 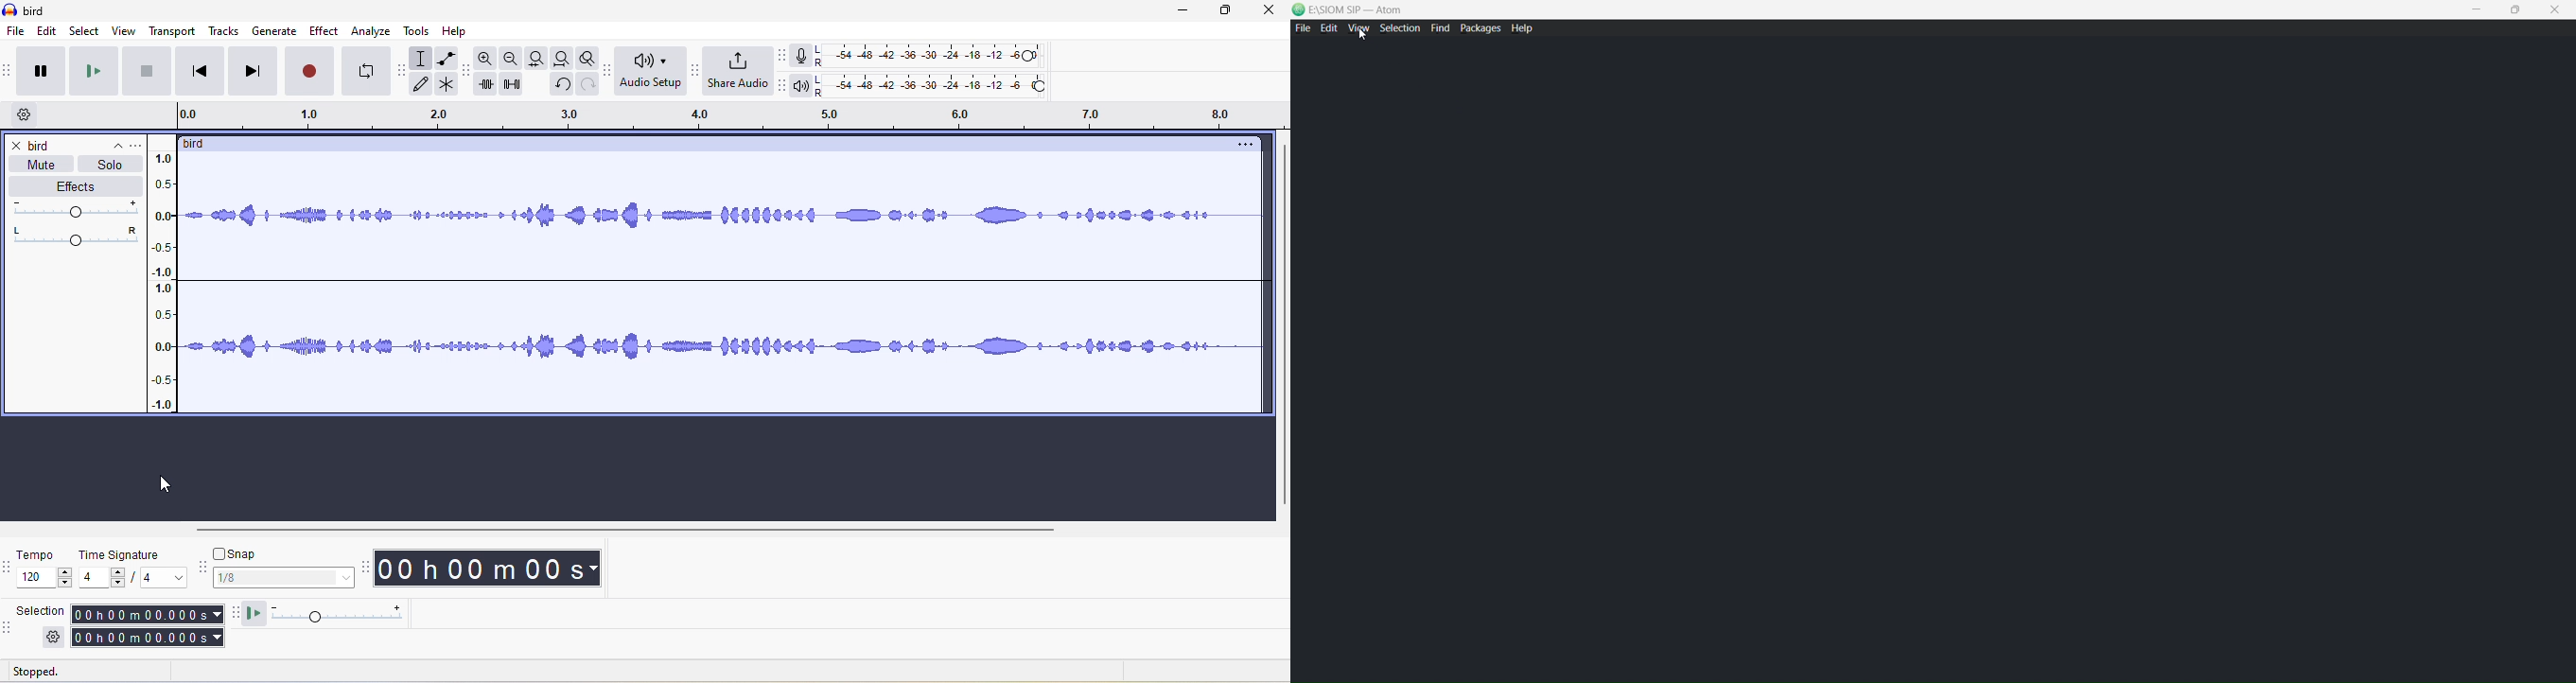 I want to click on skip to start, so click(x=202, y=71).